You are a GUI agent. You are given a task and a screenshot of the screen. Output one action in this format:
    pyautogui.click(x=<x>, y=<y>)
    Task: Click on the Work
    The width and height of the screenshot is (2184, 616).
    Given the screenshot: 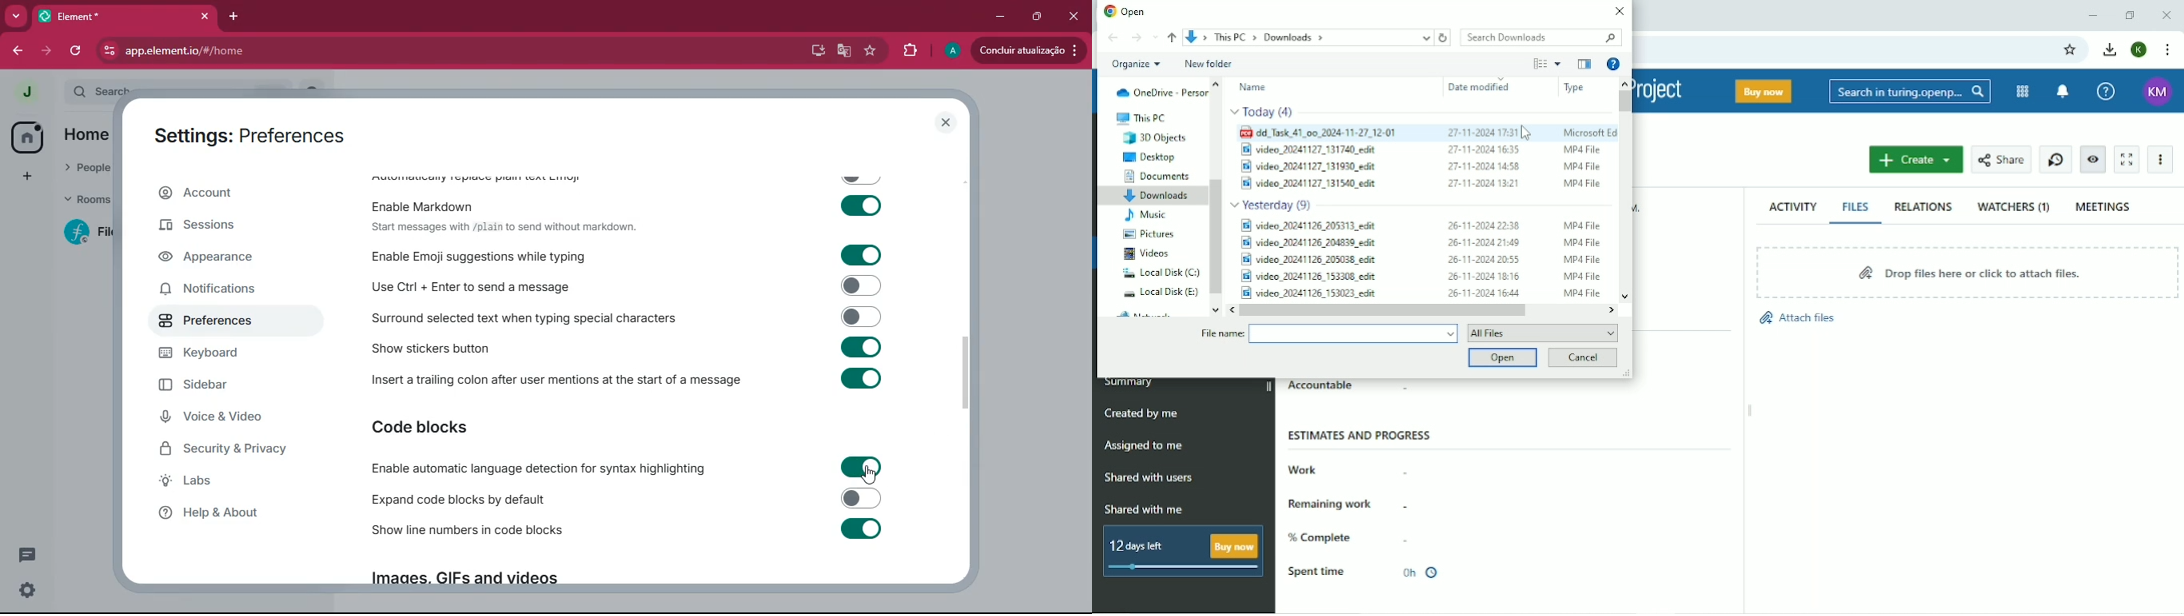 What is the action you would take?
    pyautogui.click(x=1305, y=469)
    